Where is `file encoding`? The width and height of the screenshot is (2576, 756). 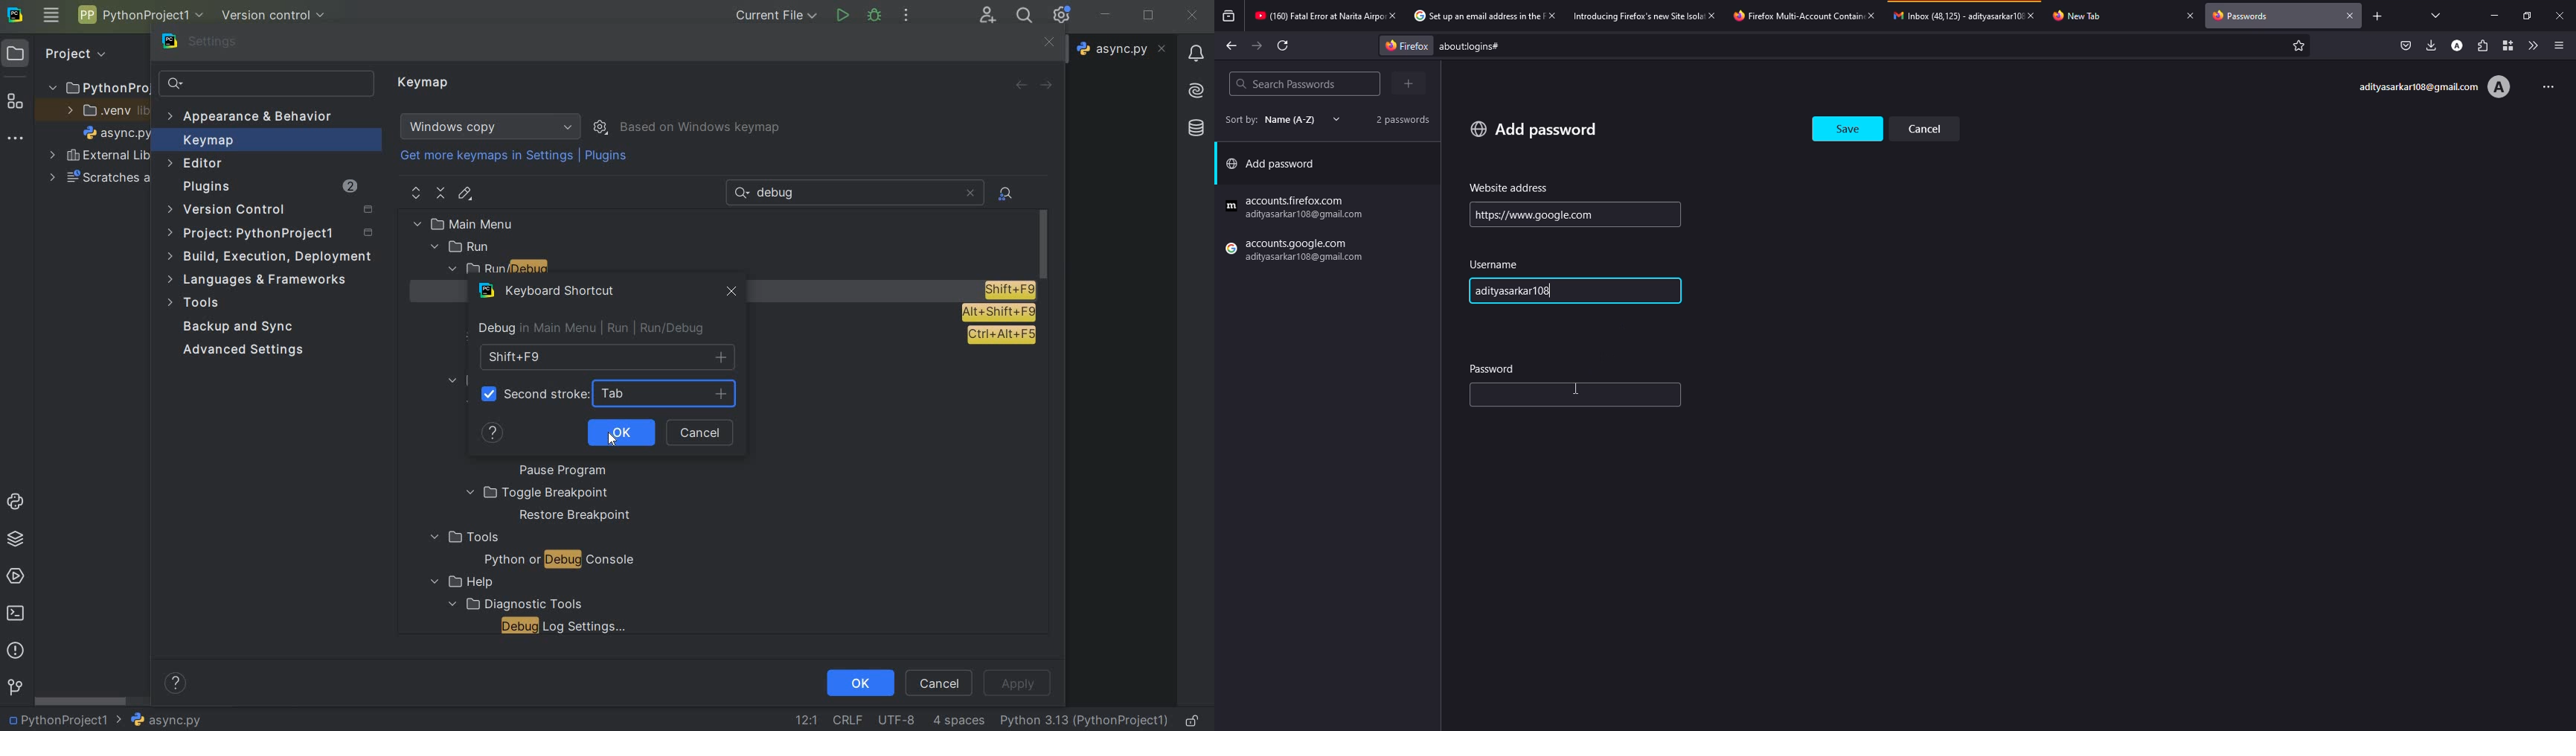
file encoding is located at coordinates (898, 719).